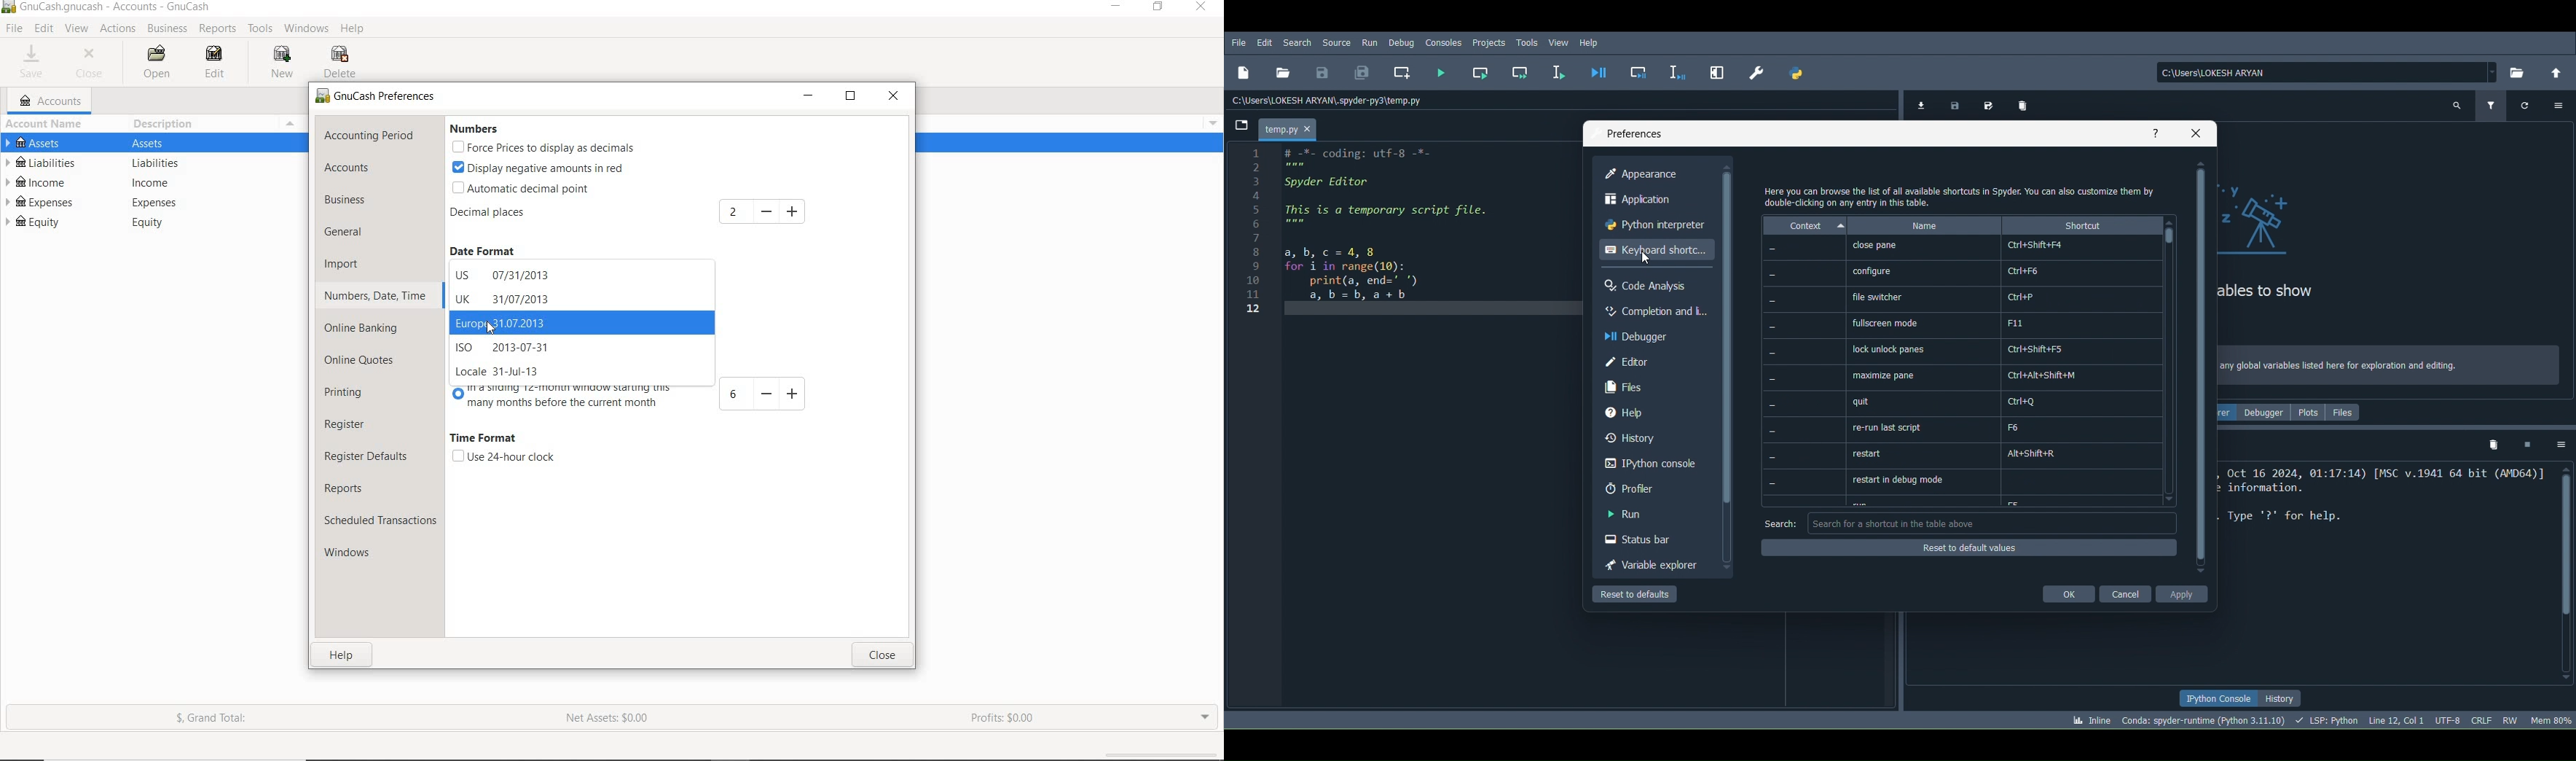 The image size is (2576, 784). What do you see at coordinates (1642, 258) in the screenshot?
I see `Cursor position` at bounding box center [1642, 258].